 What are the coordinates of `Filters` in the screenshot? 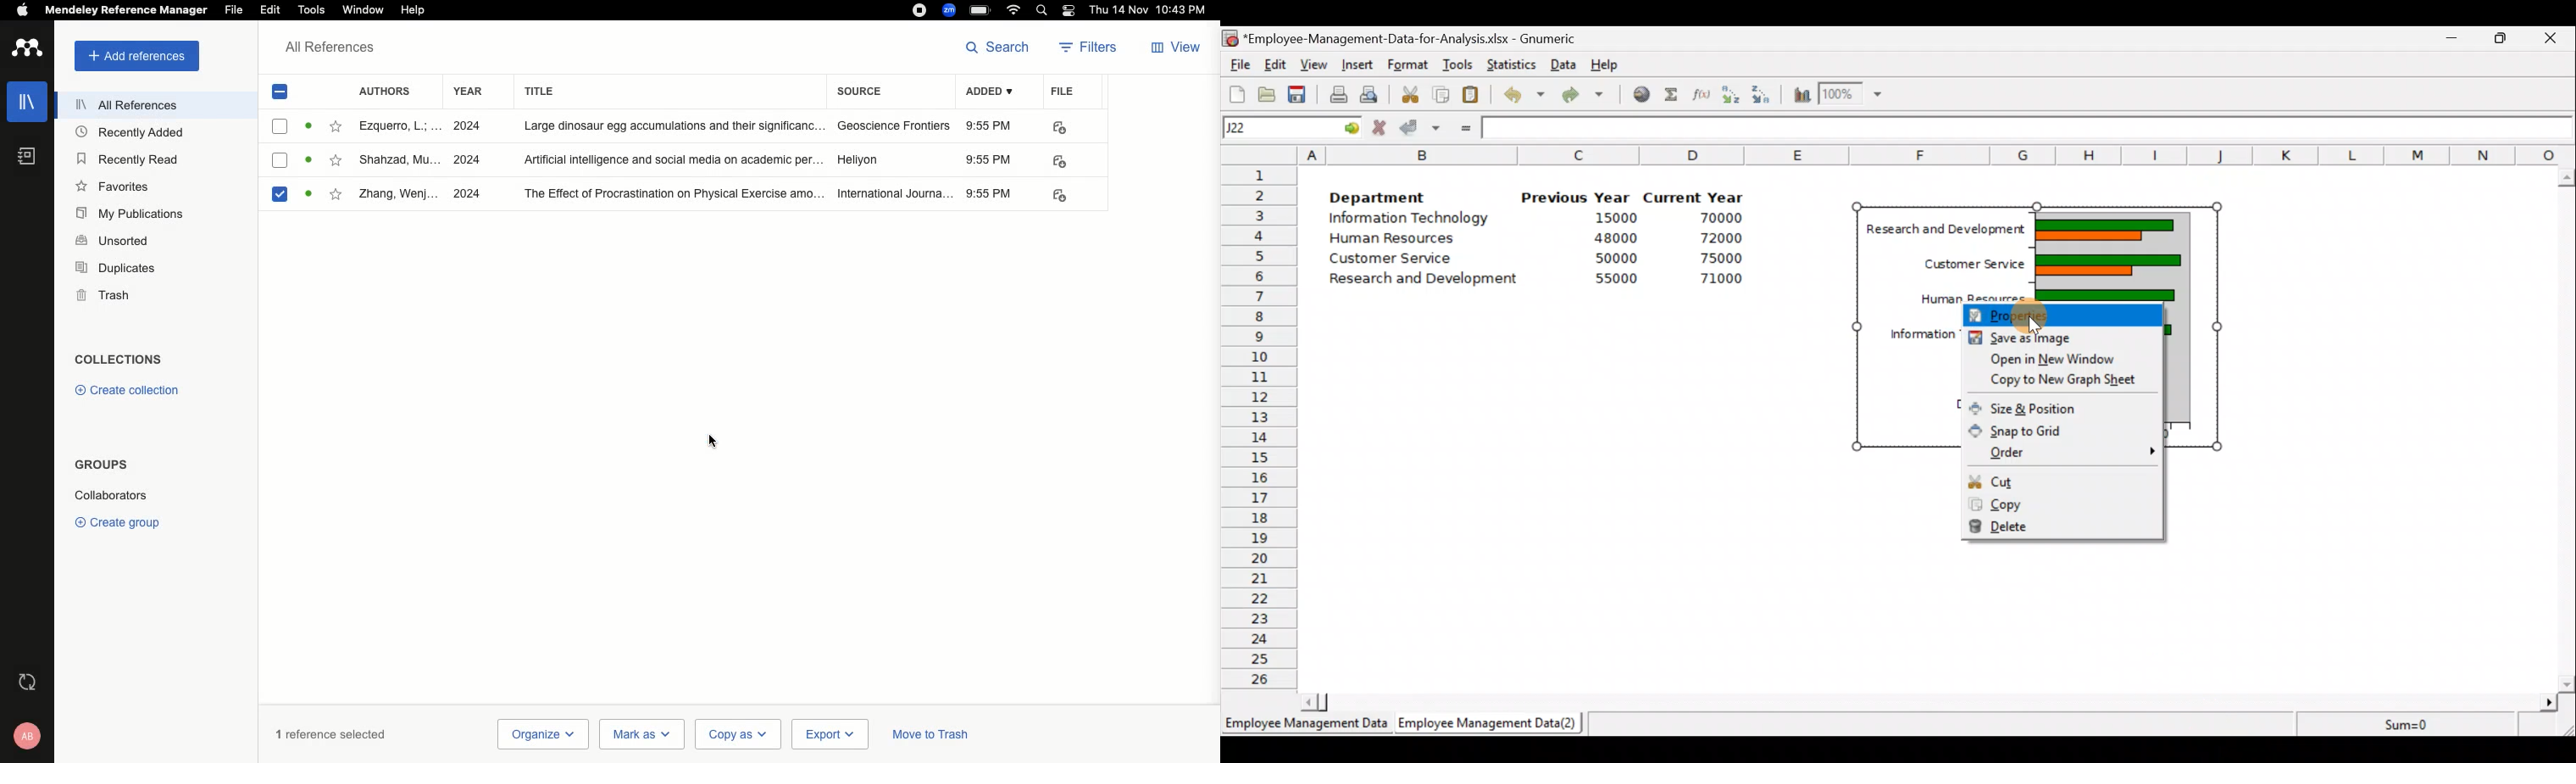 It's located at (1090, 49).